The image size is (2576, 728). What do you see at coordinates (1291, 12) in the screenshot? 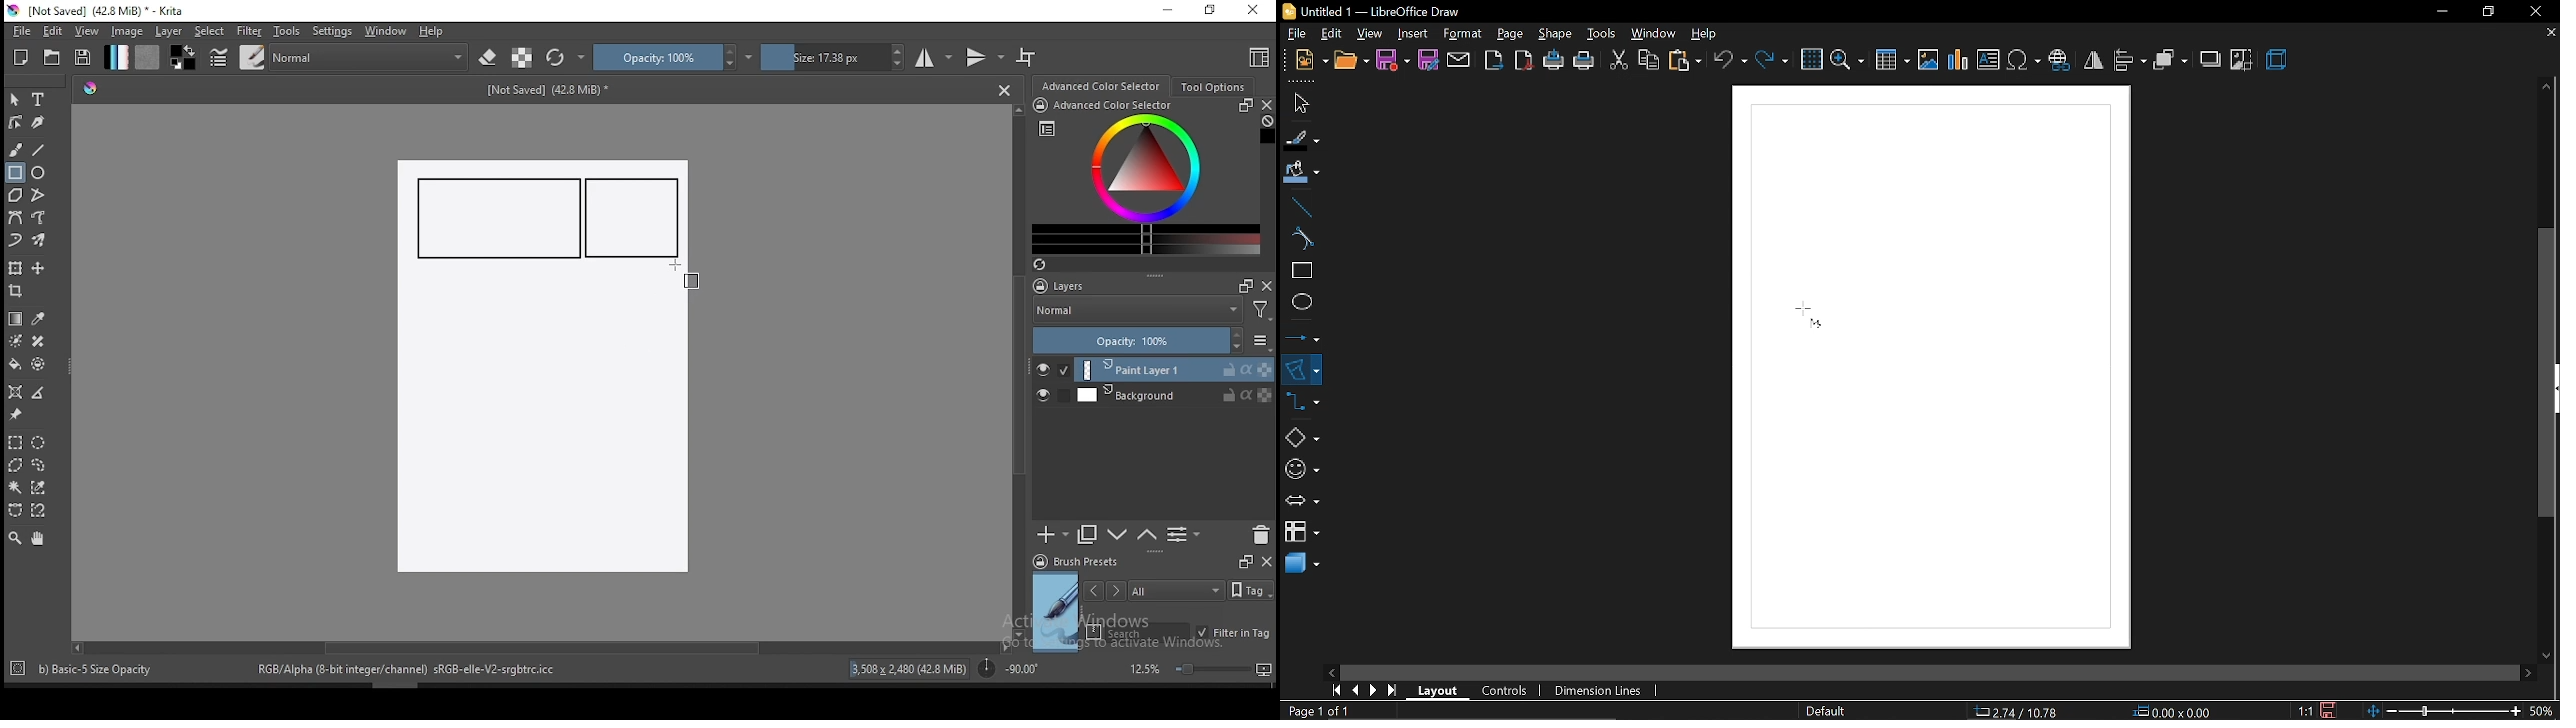
I see `logo Libre` at bounding box center [1291, 12].